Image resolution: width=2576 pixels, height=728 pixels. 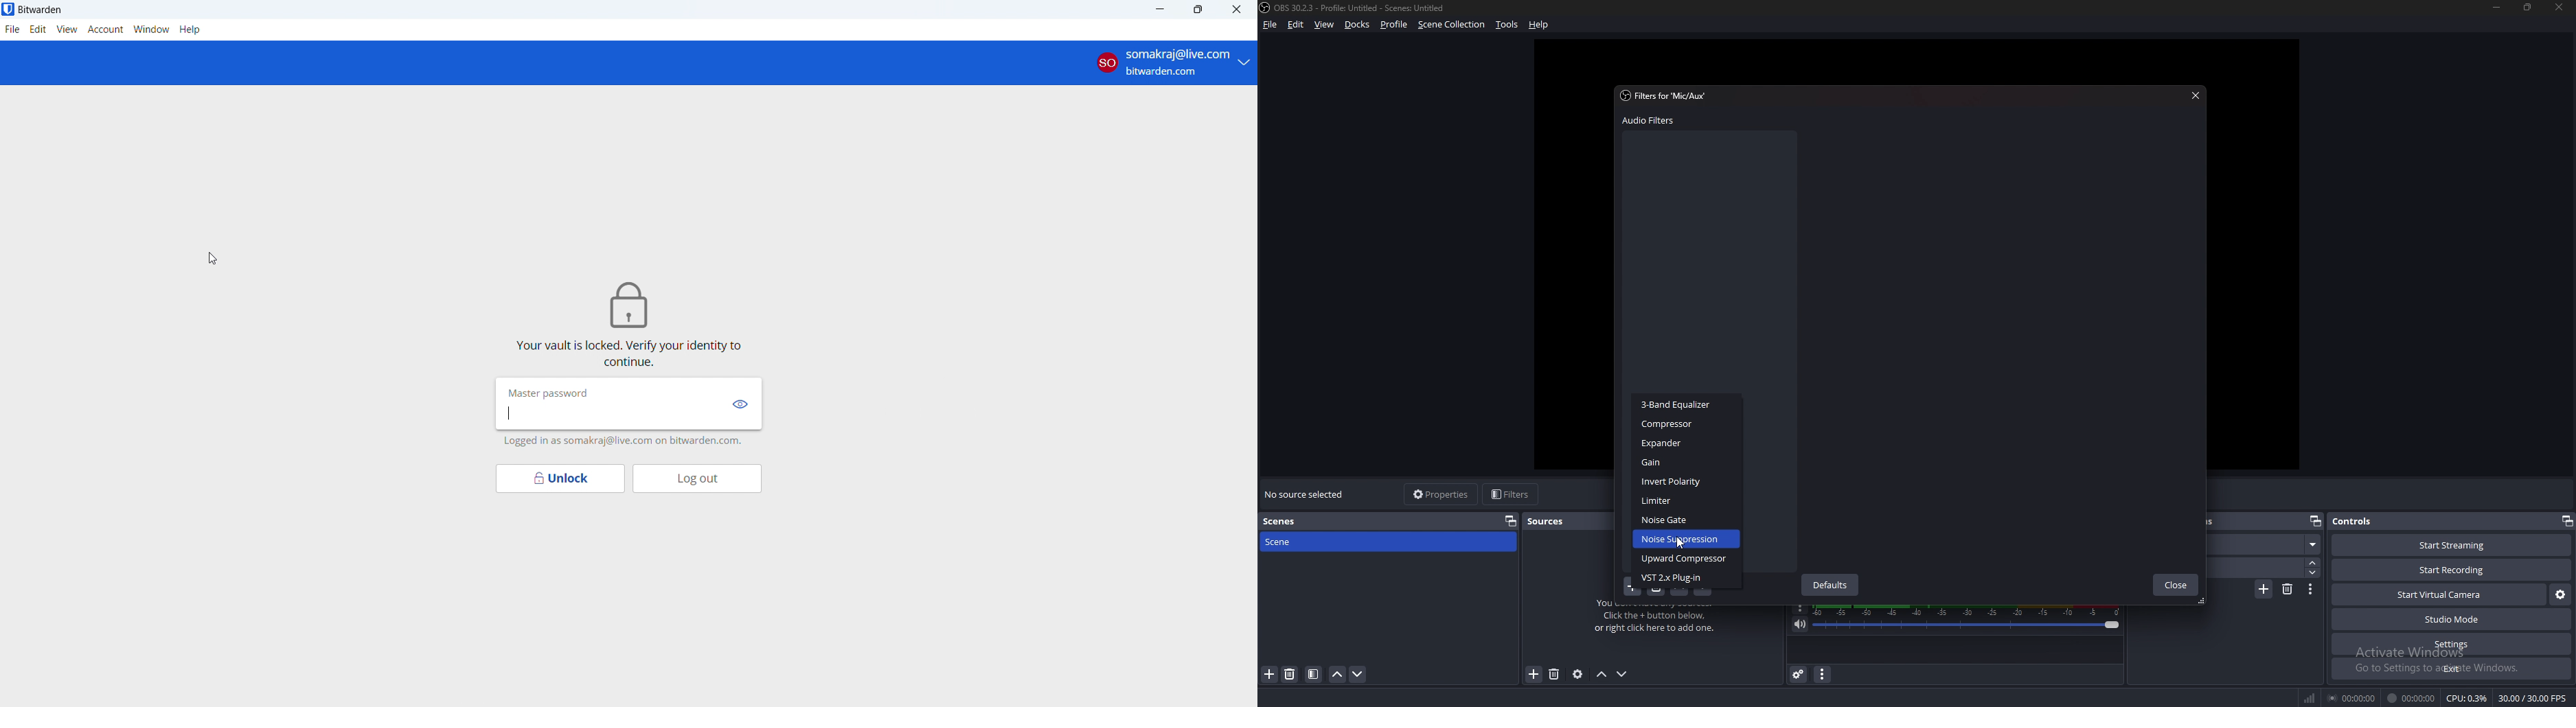 What do you see at coordinates (620, 442) in the screenshot?
I see `logged in account info` at bounding box center [620, 442].